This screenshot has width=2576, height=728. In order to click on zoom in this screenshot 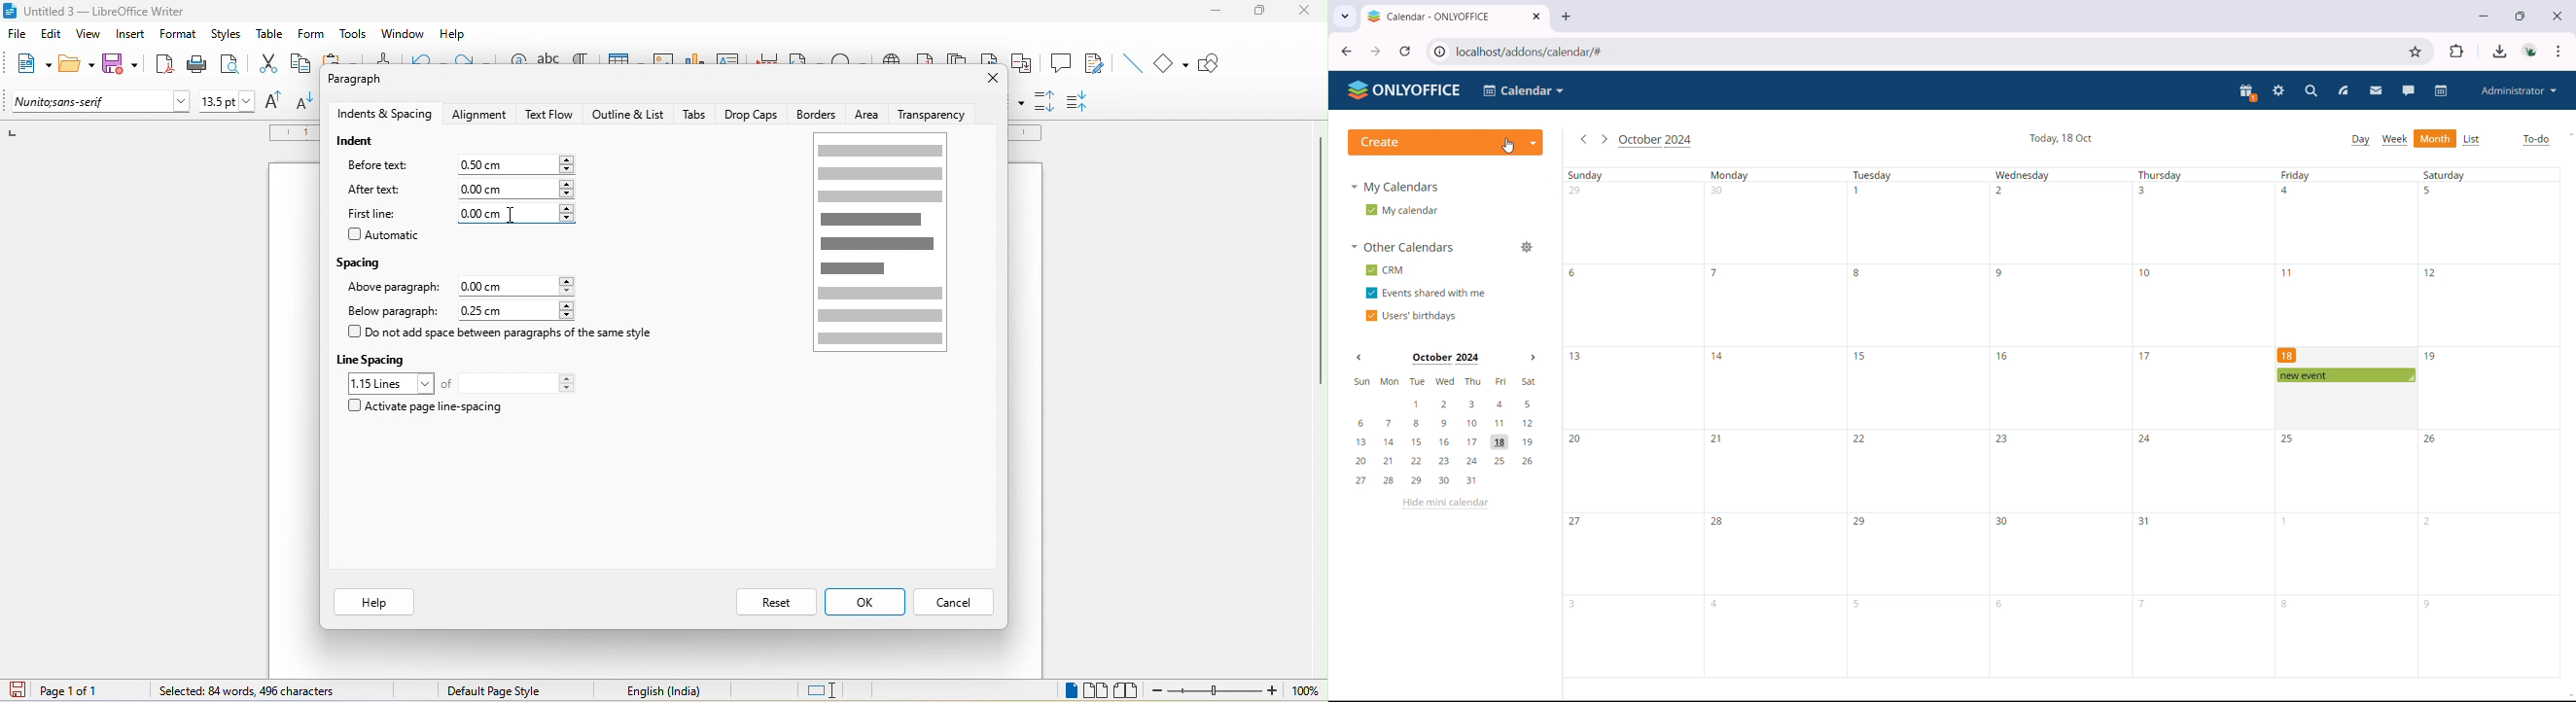, I will do `click(1216, 692)`.